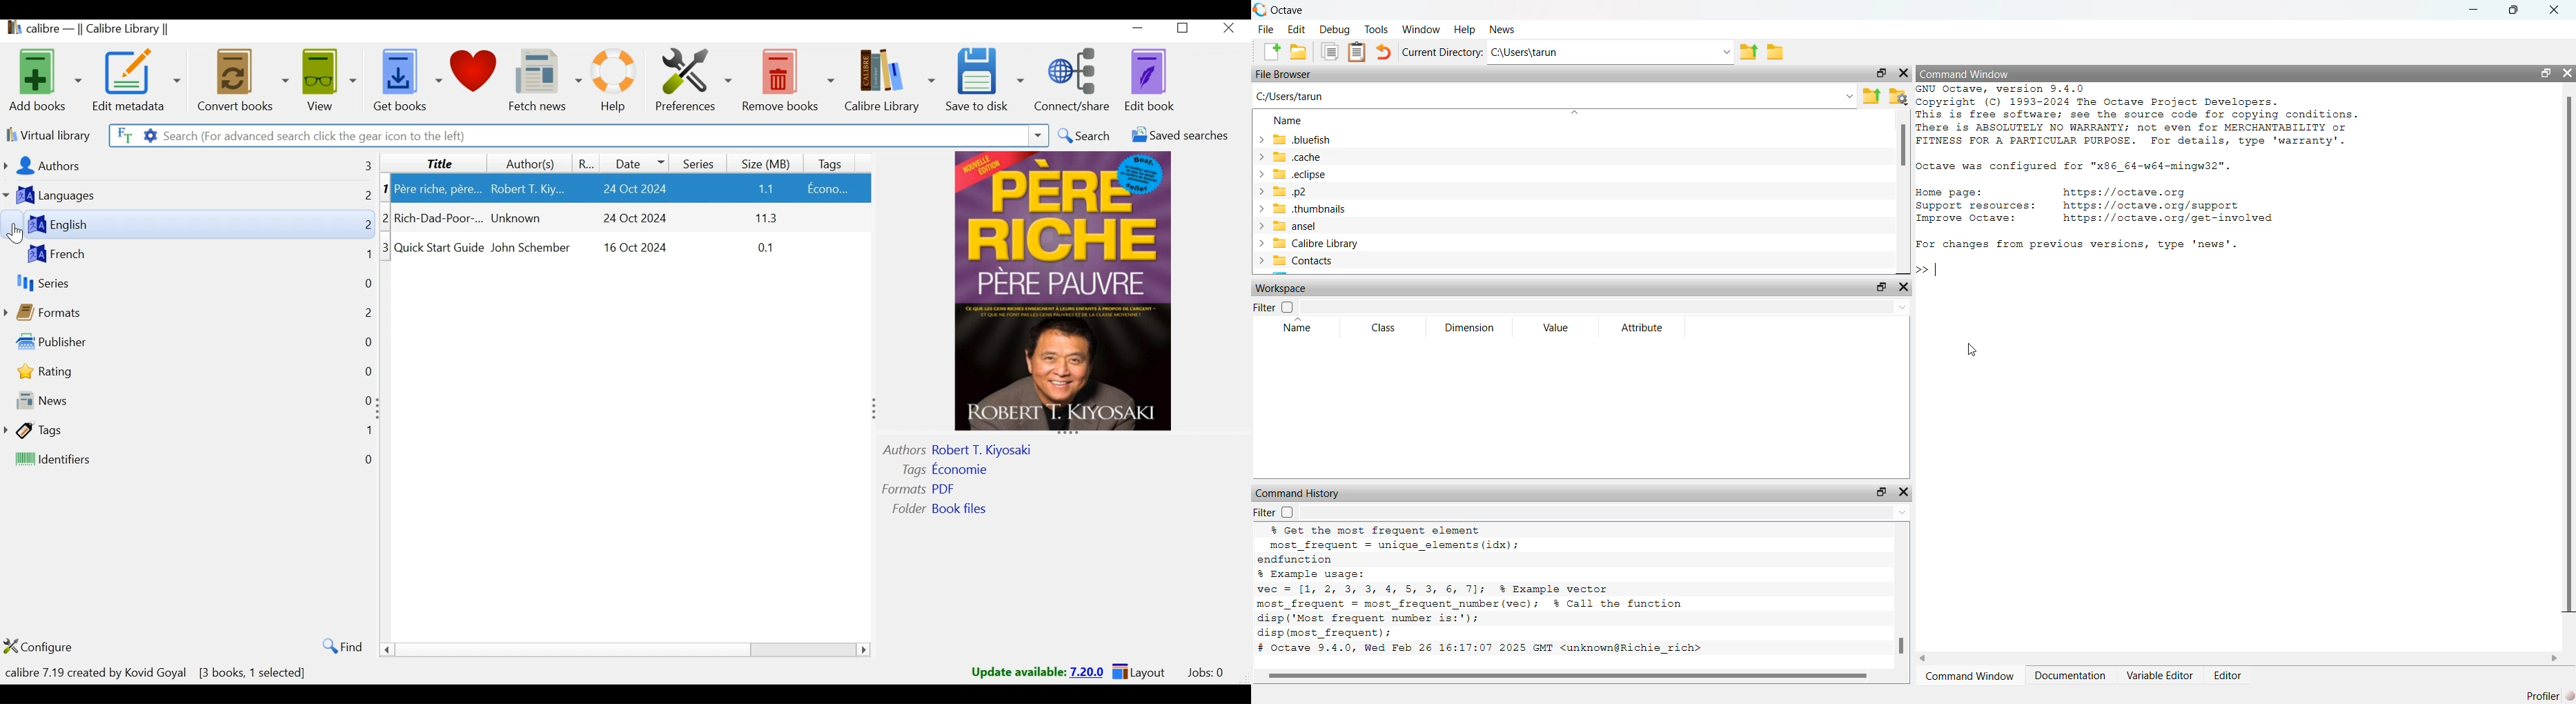 The image size is (2576, 728). I want to click on Languages, so click(77, 196).